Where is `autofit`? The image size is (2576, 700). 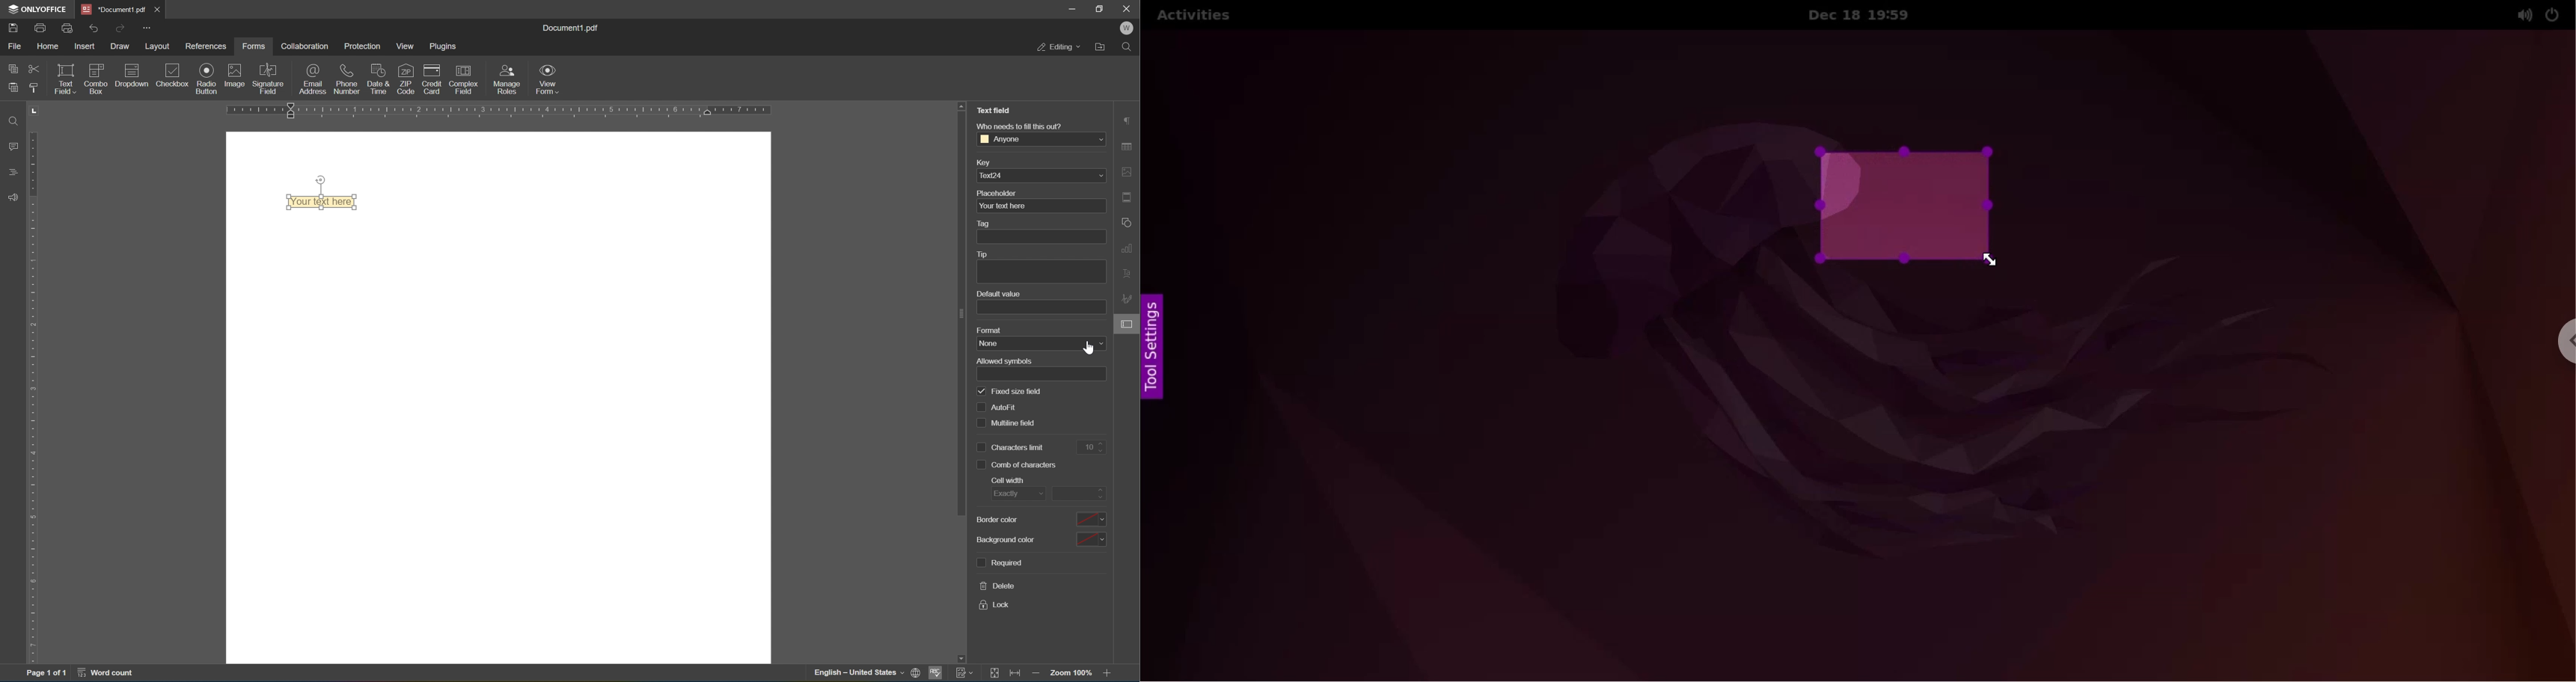 autofit is located at coordinates (998, 406).